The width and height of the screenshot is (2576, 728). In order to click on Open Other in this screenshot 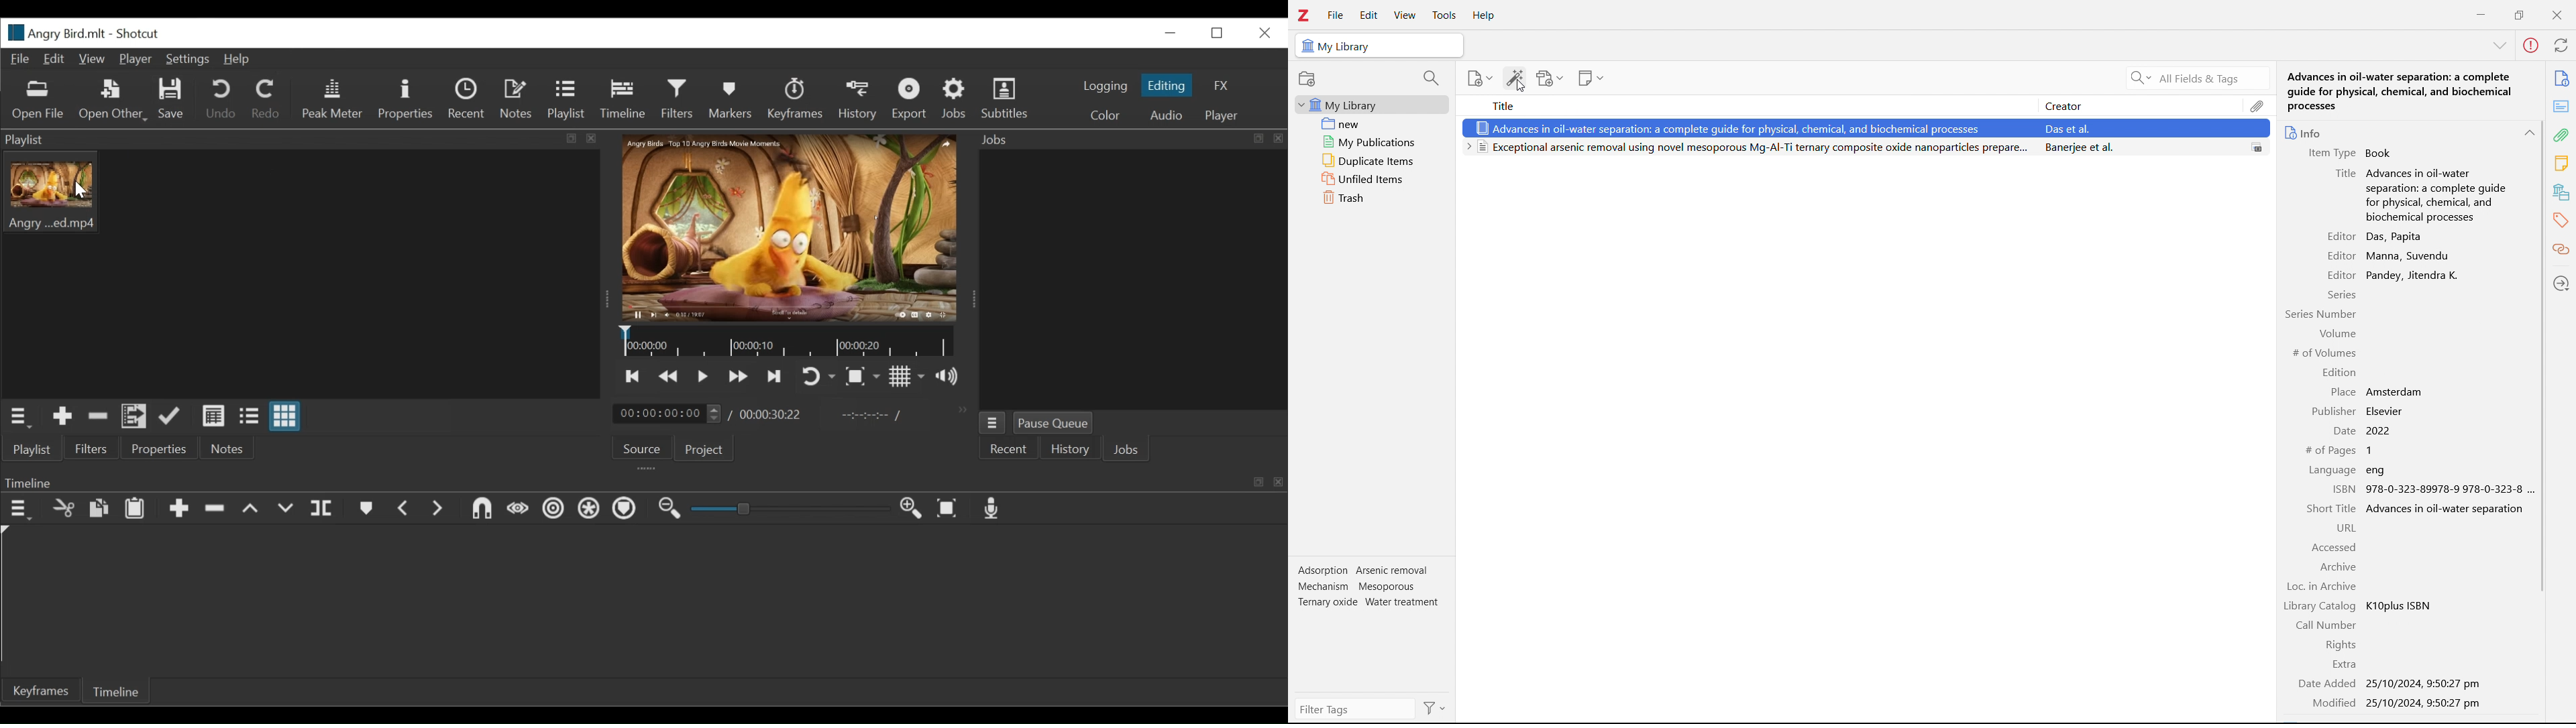, I will do `click(113, 101)`.